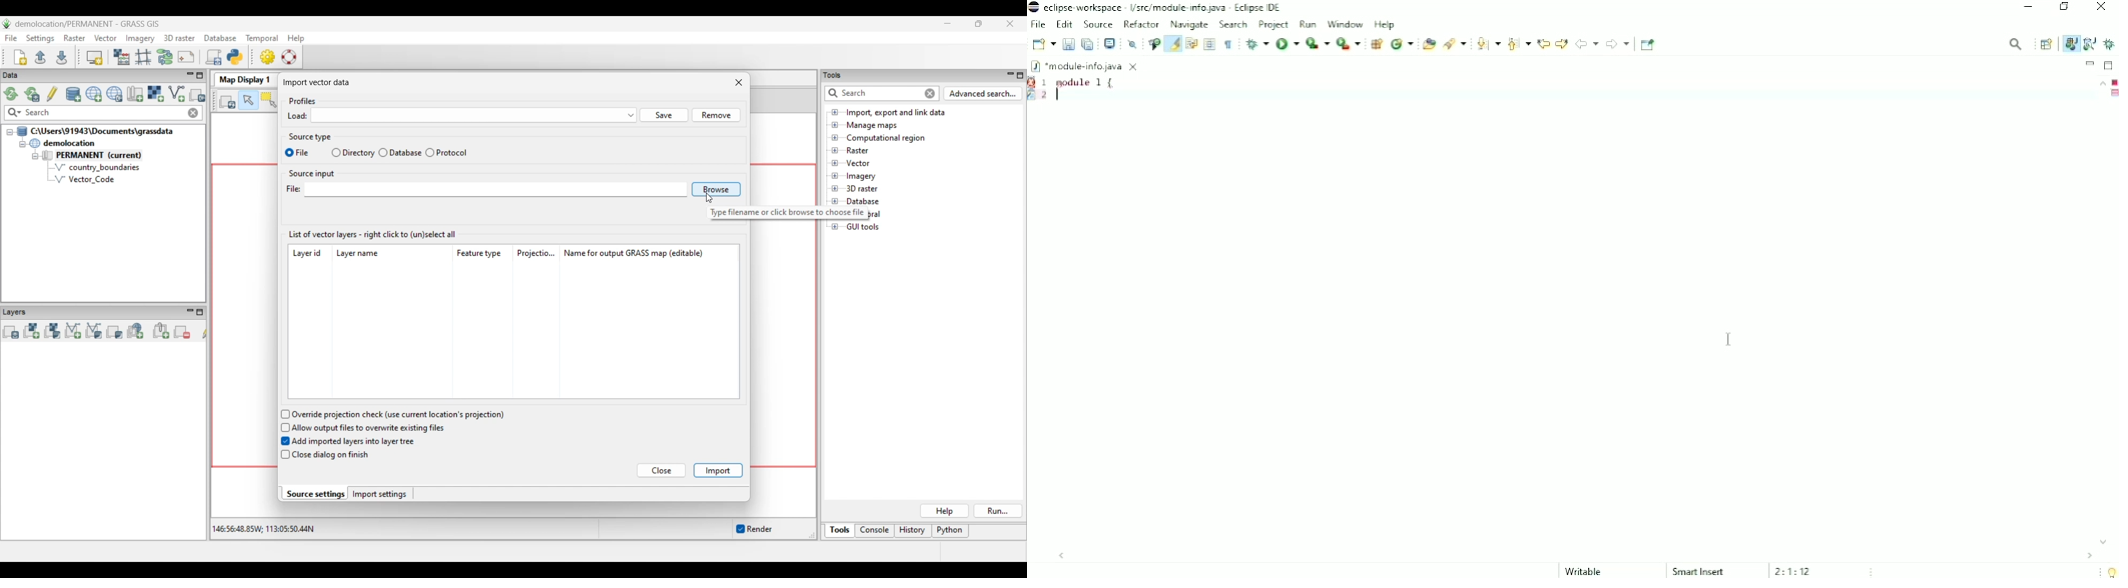 Image resolution: width=2128 pixels, height=588 pixels. I want to click on Minimize, so click(2090, 63).